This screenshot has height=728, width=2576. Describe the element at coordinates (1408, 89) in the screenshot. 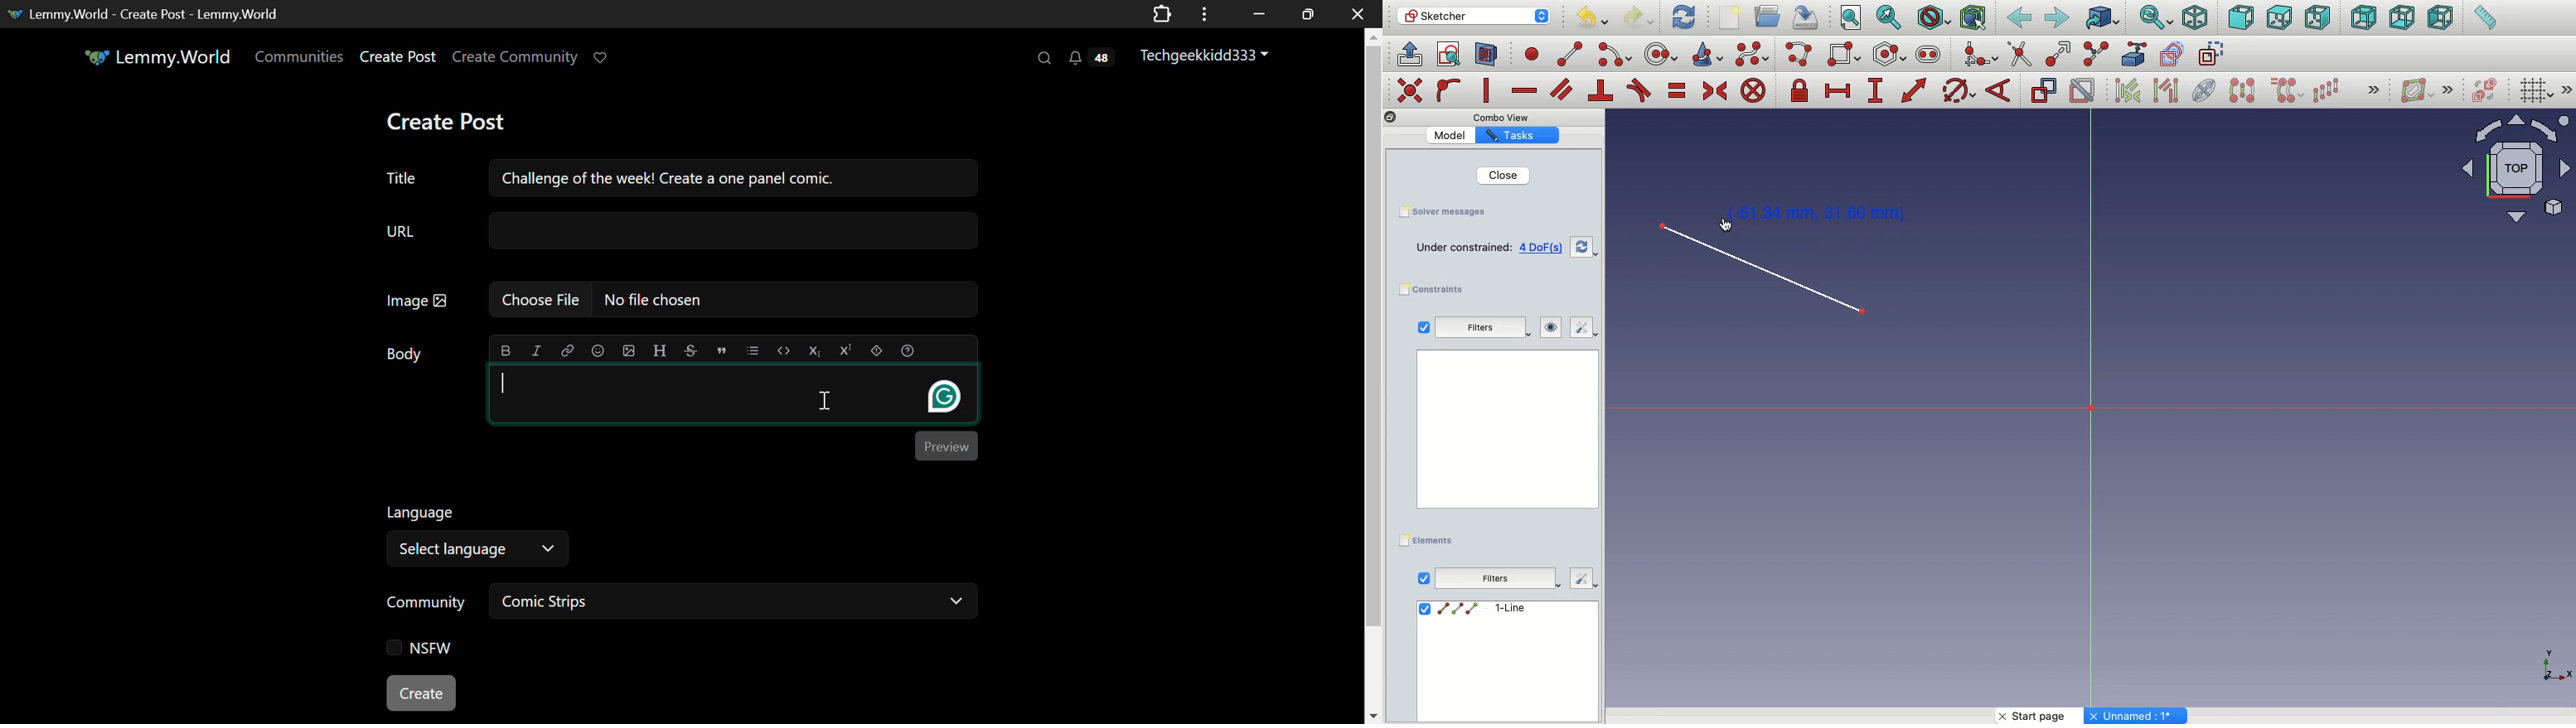

I see `` at that location.